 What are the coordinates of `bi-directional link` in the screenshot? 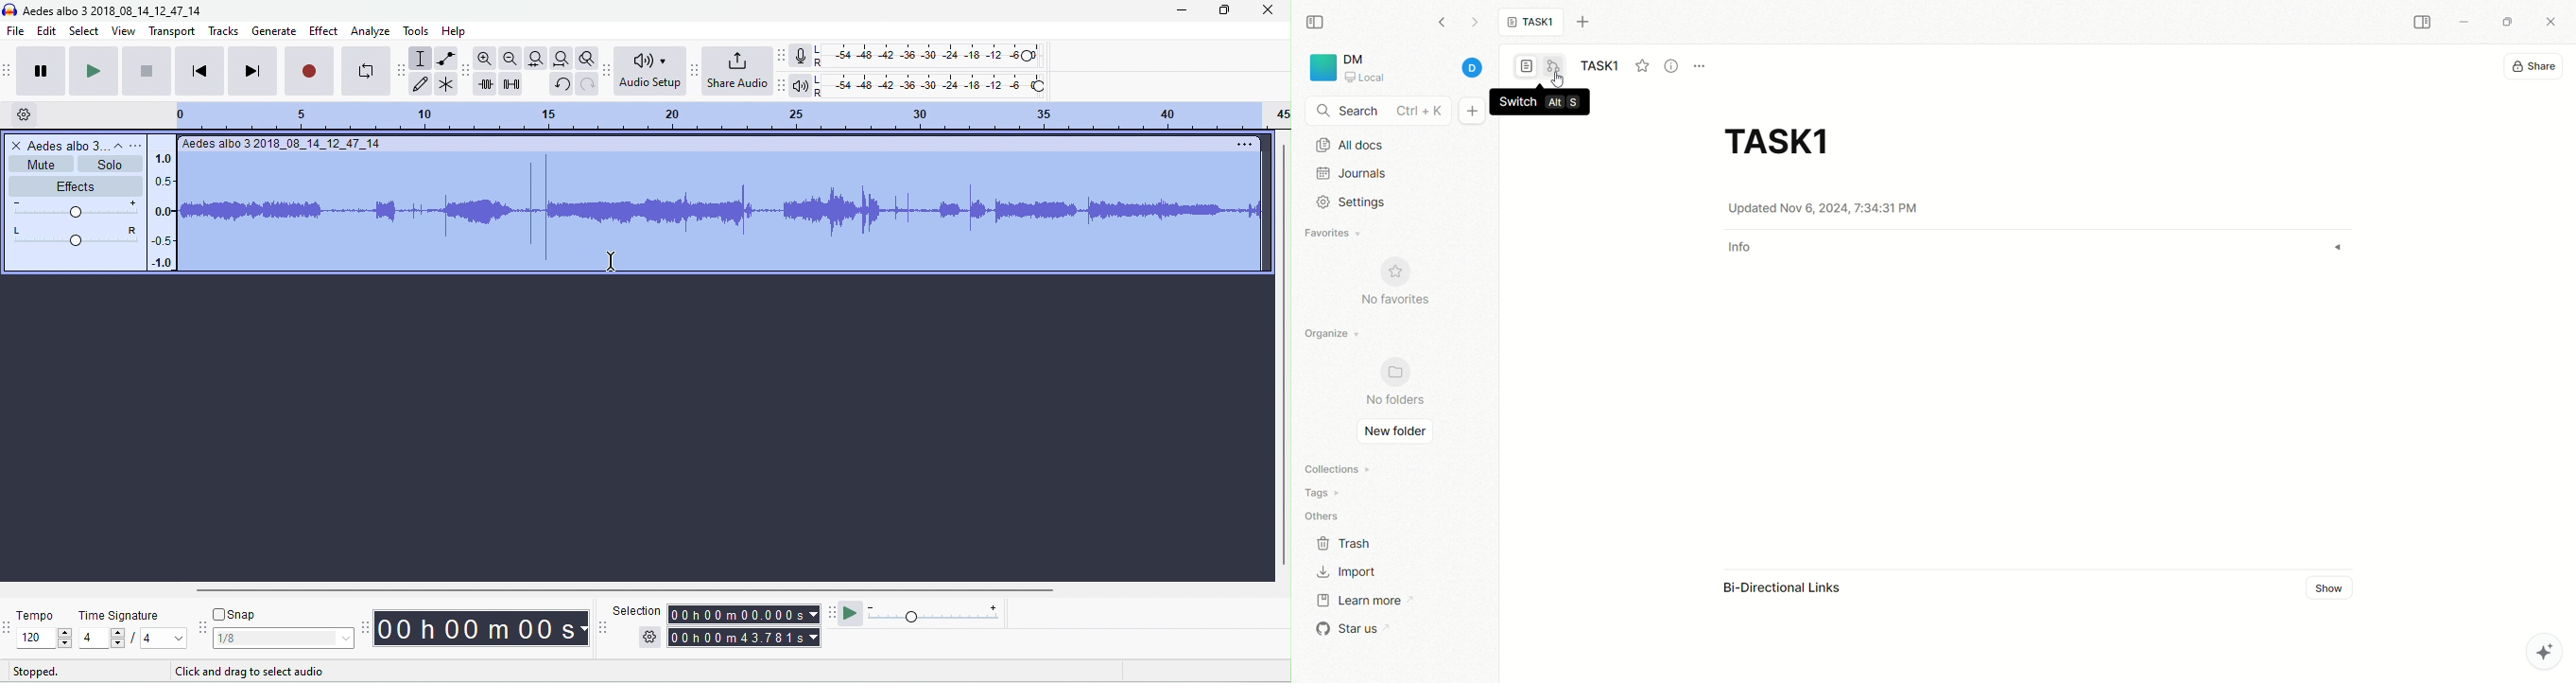 It's located at (1794, 590).